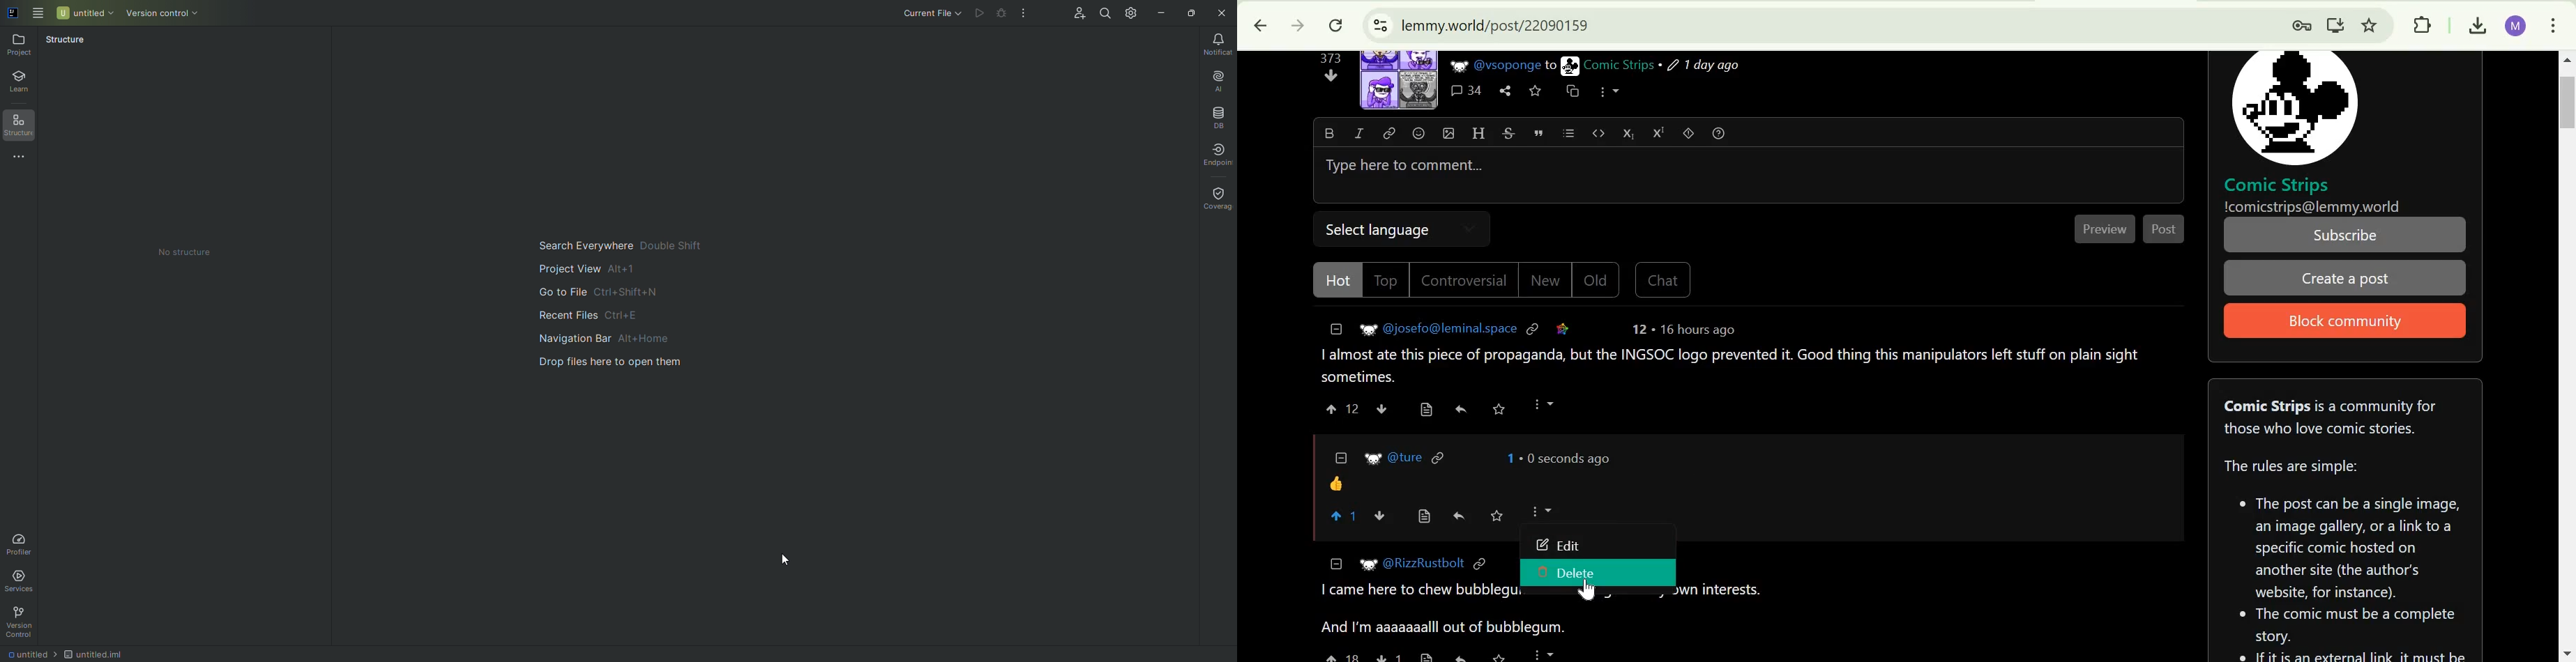  I want to click on link, so click(1440, 456).